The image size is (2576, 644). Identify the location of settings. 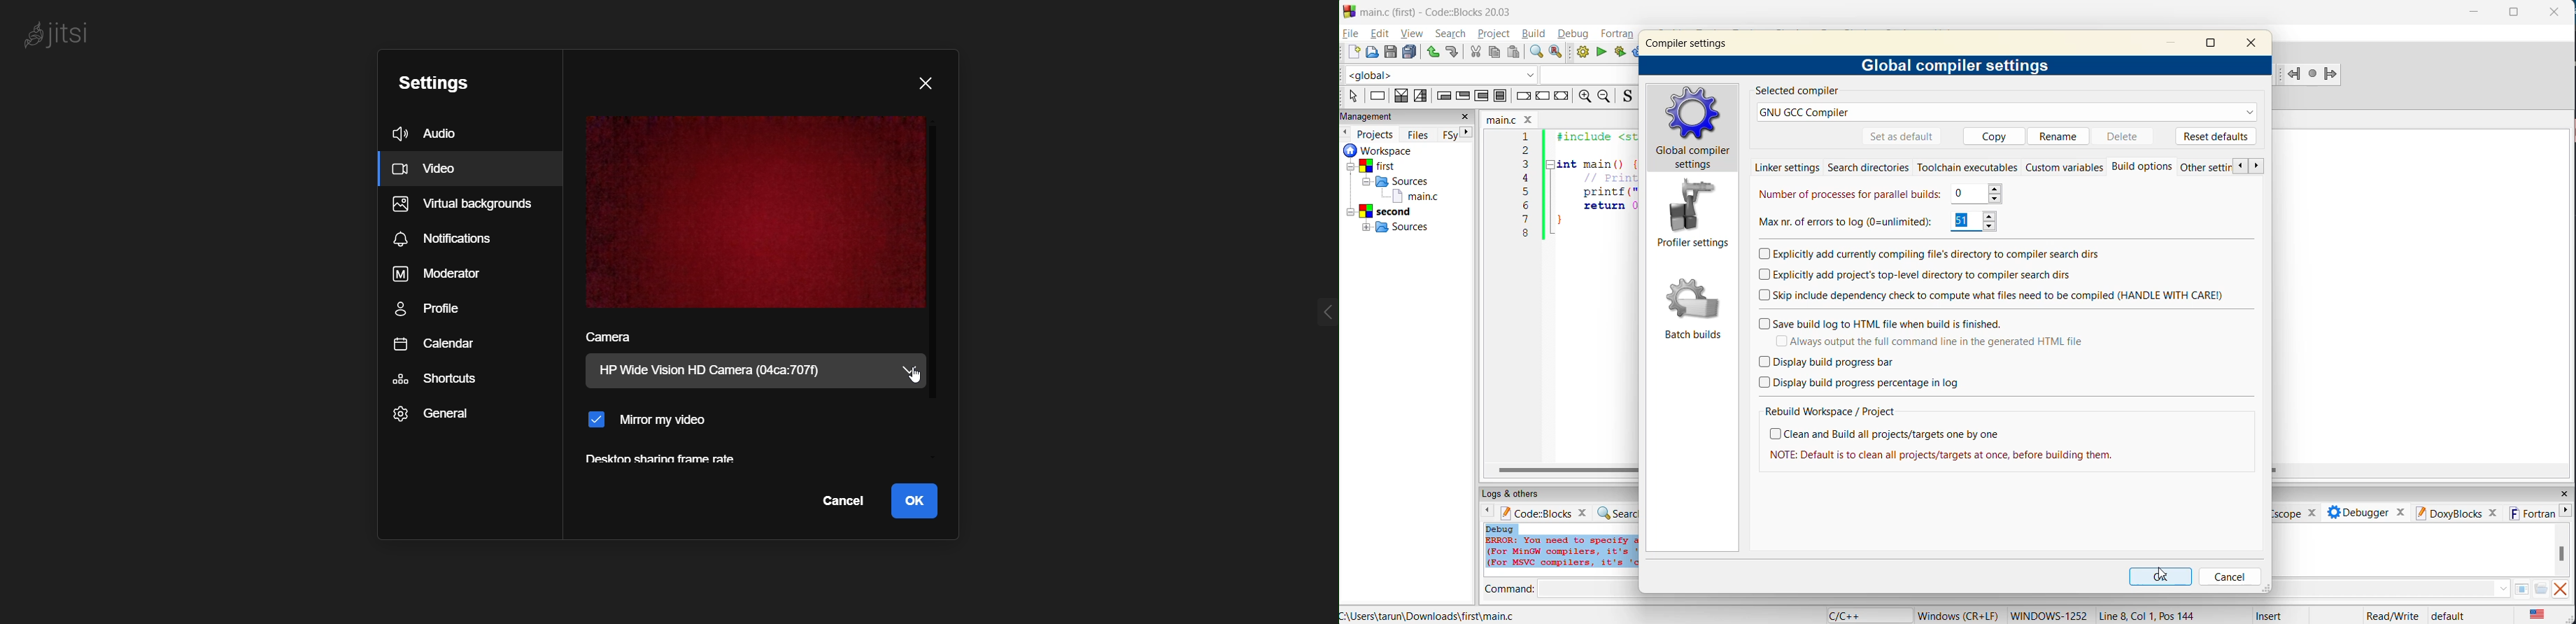
(428, 85).